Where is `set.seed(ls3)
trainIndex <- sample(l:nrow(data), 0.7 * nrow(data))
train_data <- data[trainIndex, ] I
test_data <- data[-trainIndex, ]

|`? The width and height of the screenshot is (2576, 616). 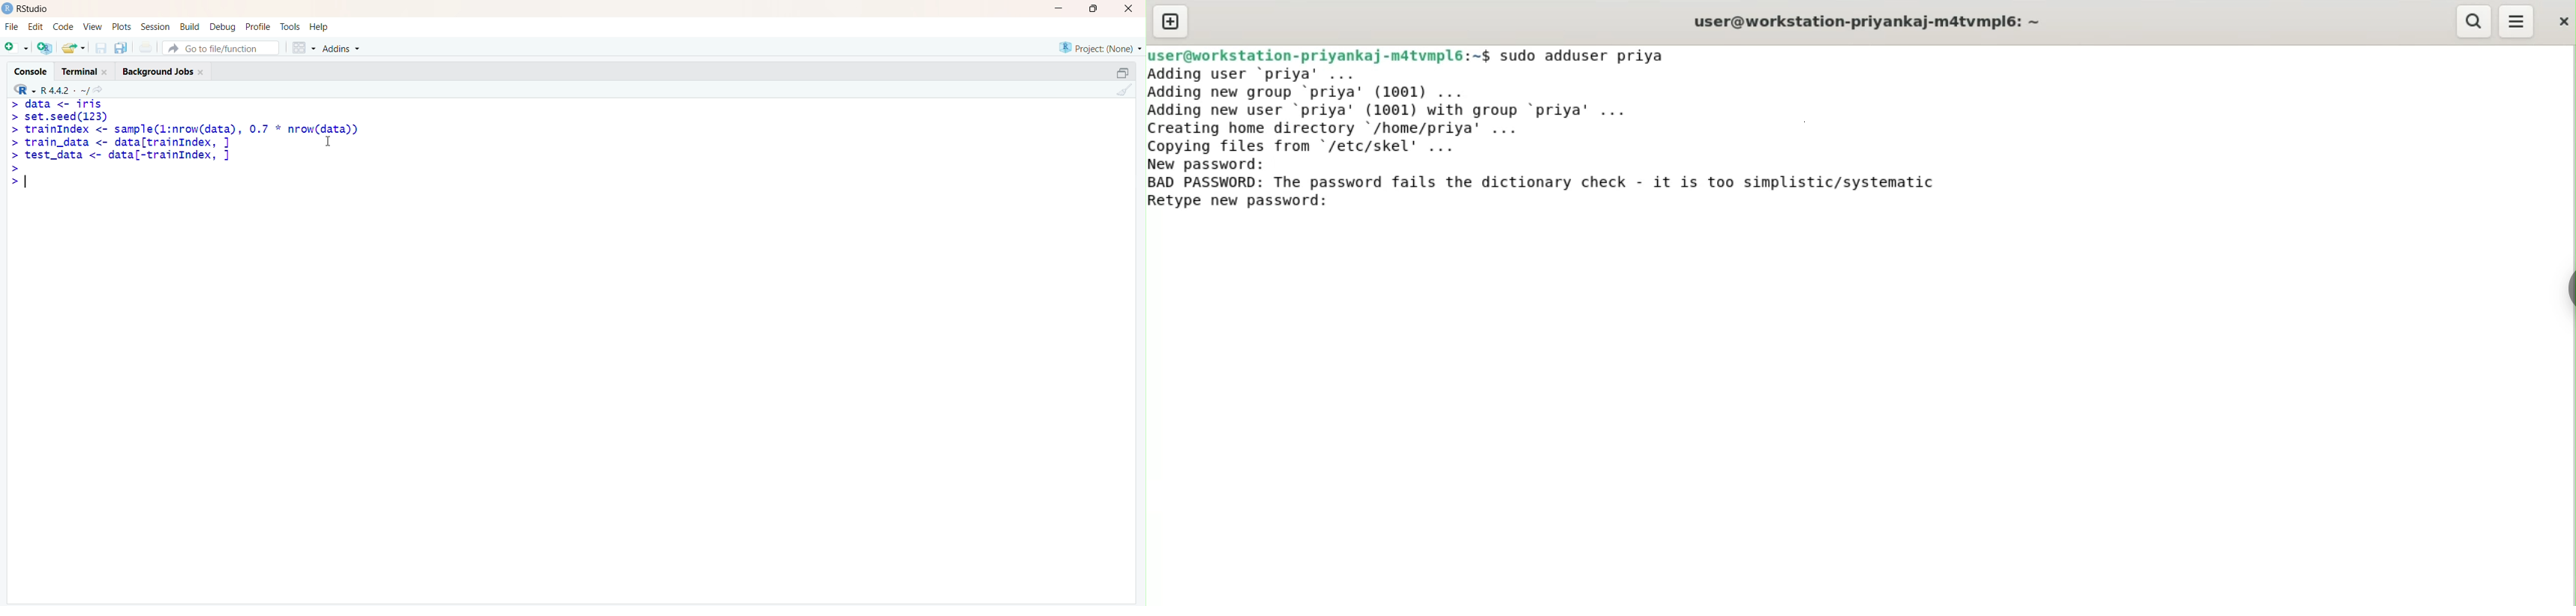 set.seed(ls3)
trainIndex <- sample(l:nrow(data), 0.7 * nrow(data))
train_data <- data[trainIndex, ] I
test_data <- data[-trainIndex, ]

| is located at coordinates (203, 144).